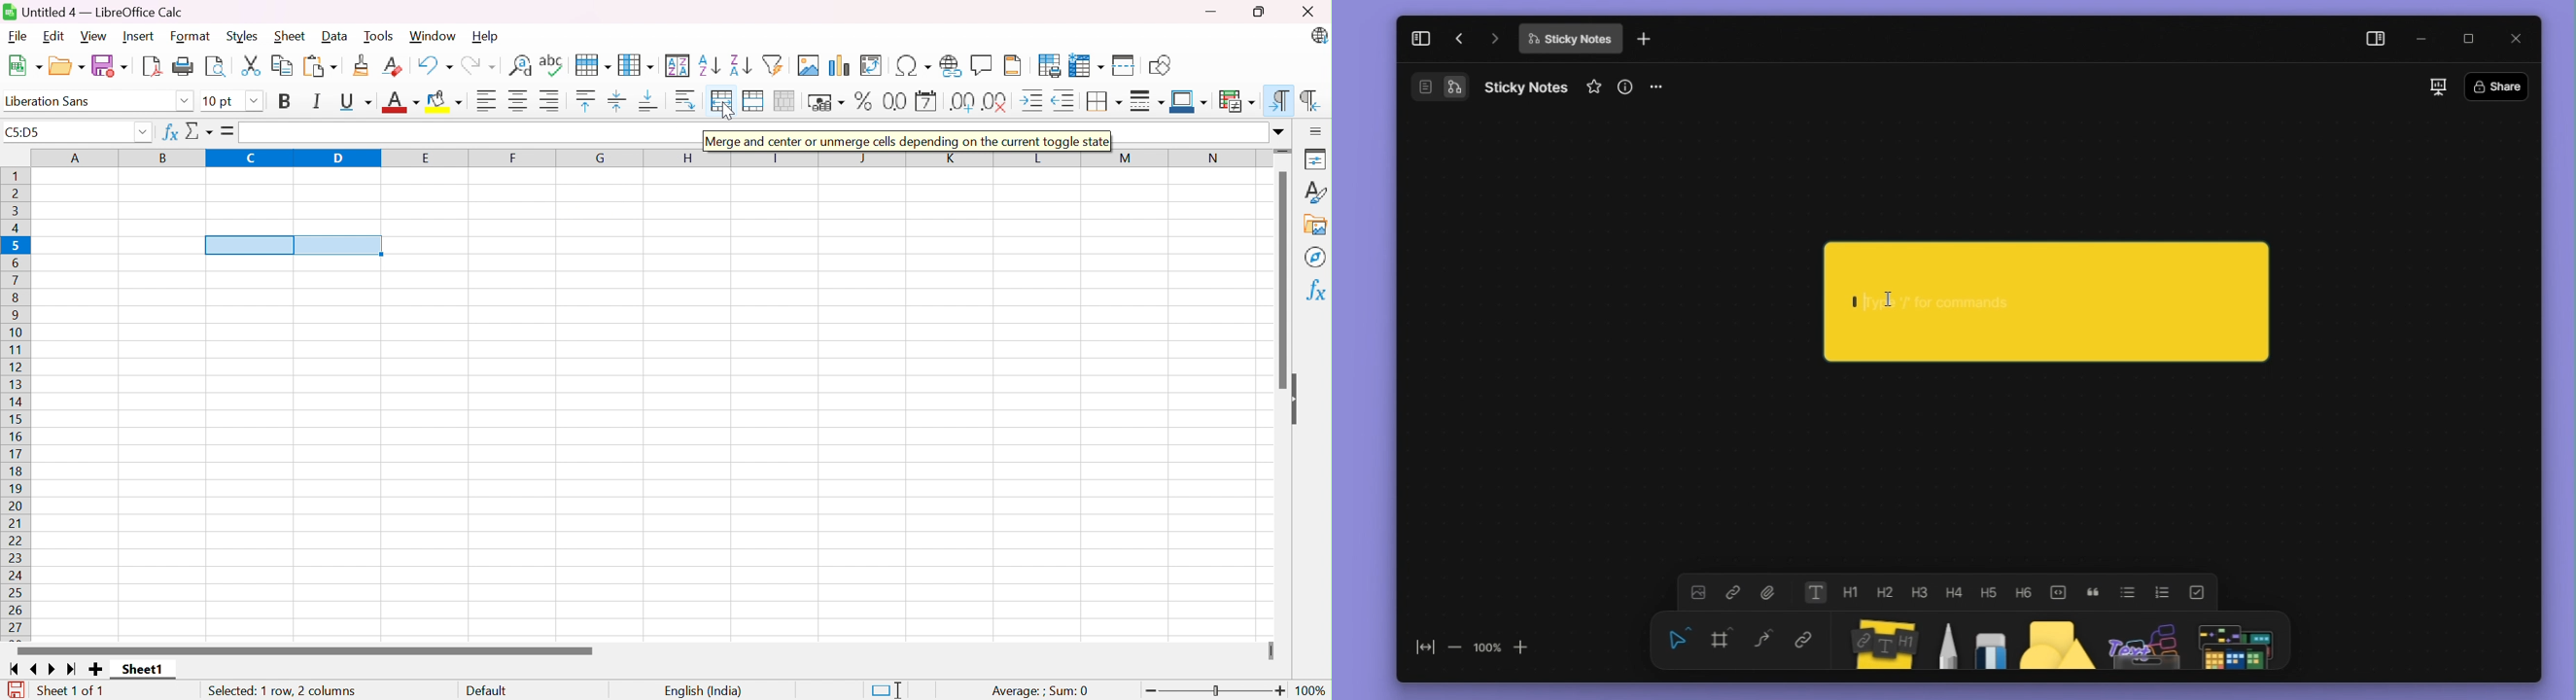 The height and width of the screenshot is (700, 2576). Describe the element at coordinates (1678, 640) in the screenshot. I see `select` at that location.